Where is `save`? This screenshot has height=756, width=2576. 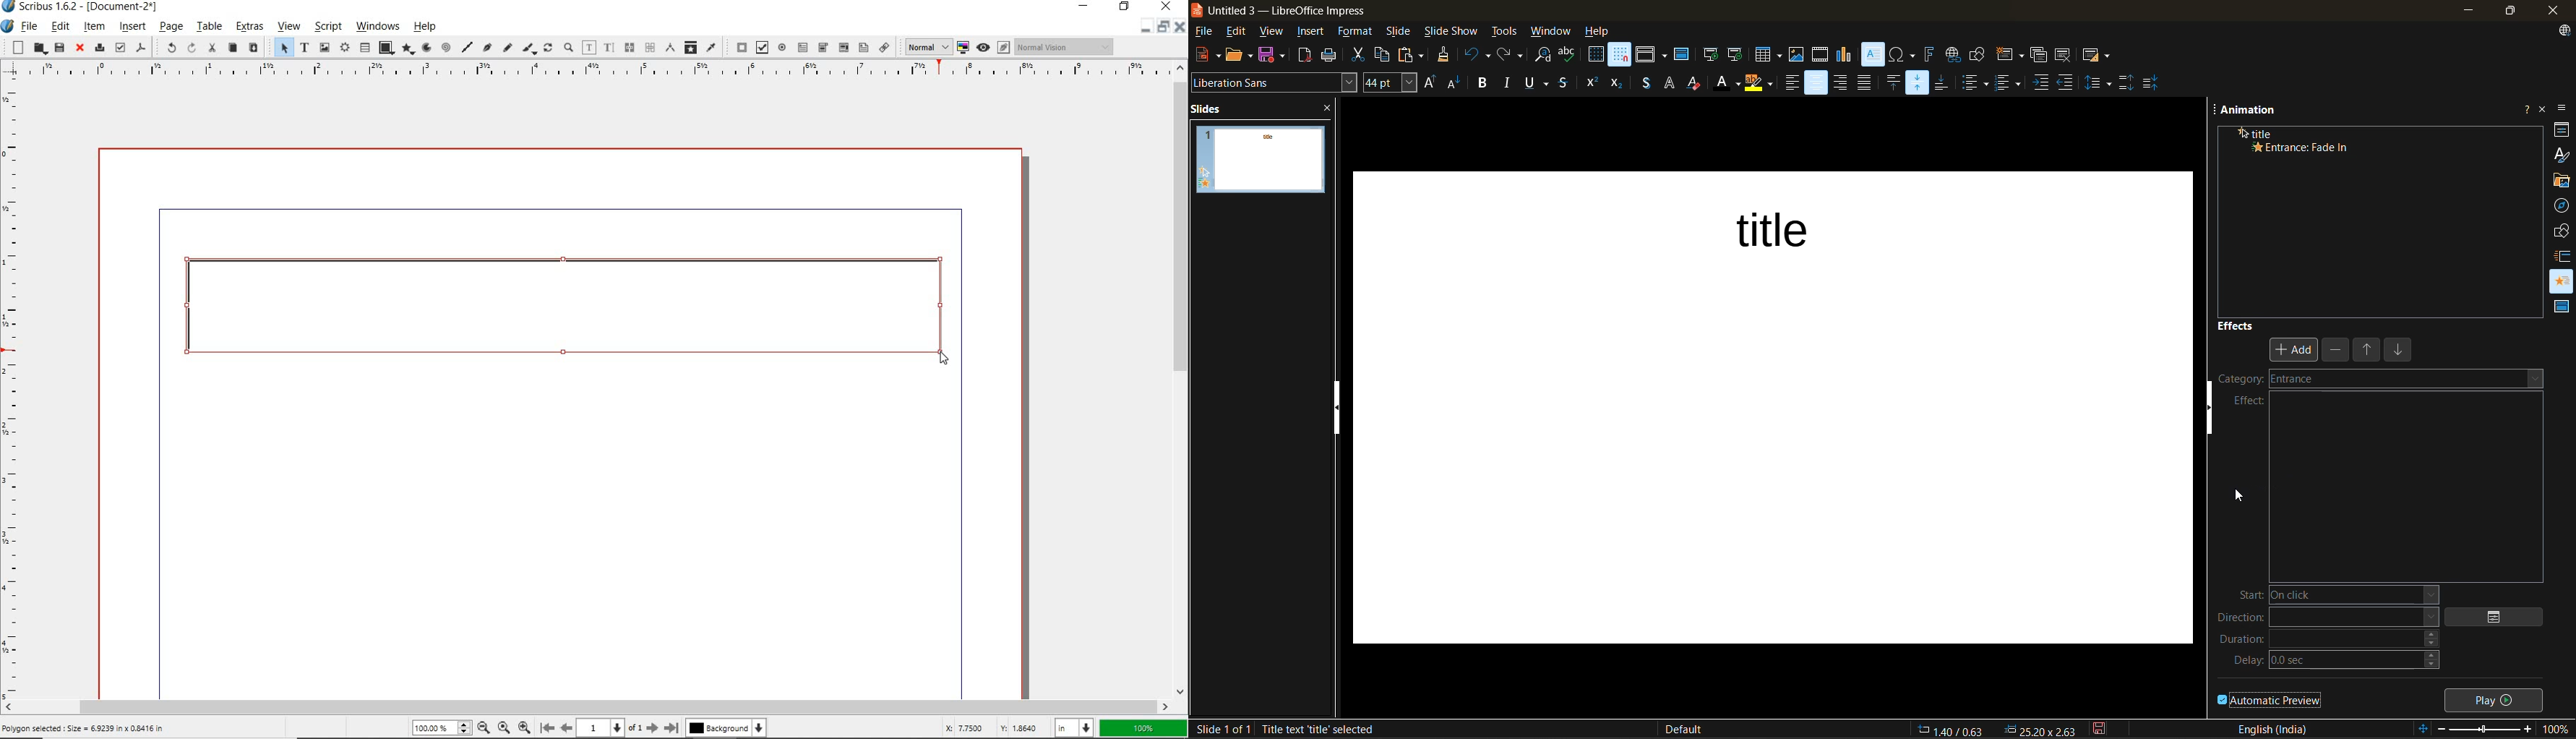
save is located at coordinates (59, 47).